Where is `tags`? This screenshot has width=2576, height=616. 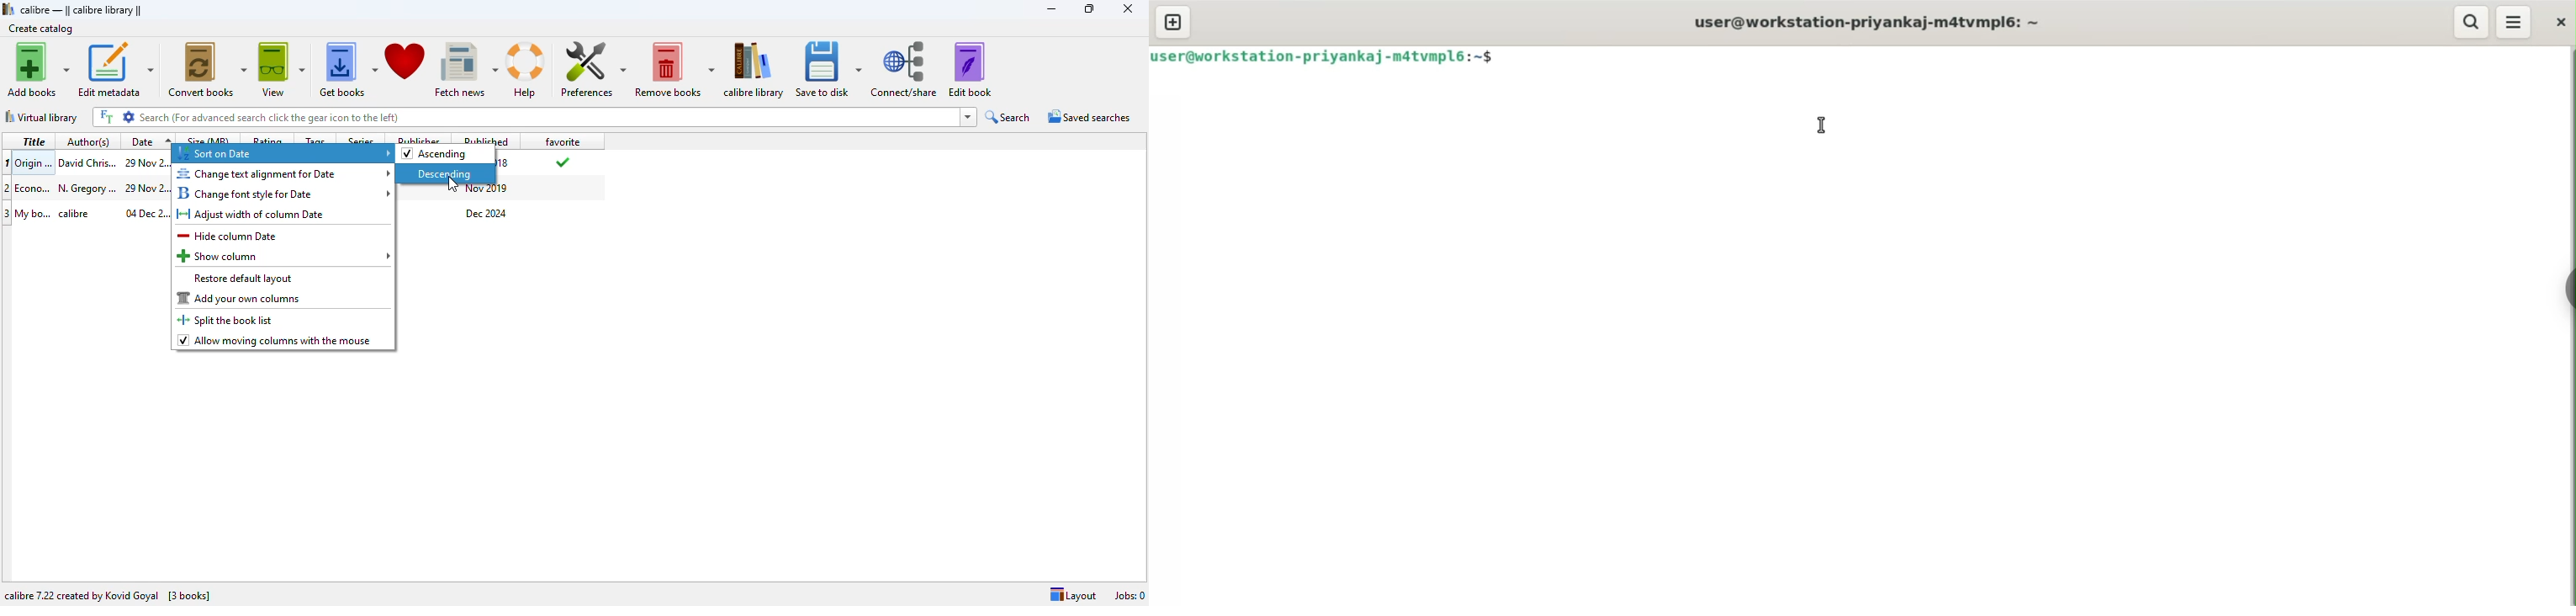
tags is located at coordinates (315, 138).